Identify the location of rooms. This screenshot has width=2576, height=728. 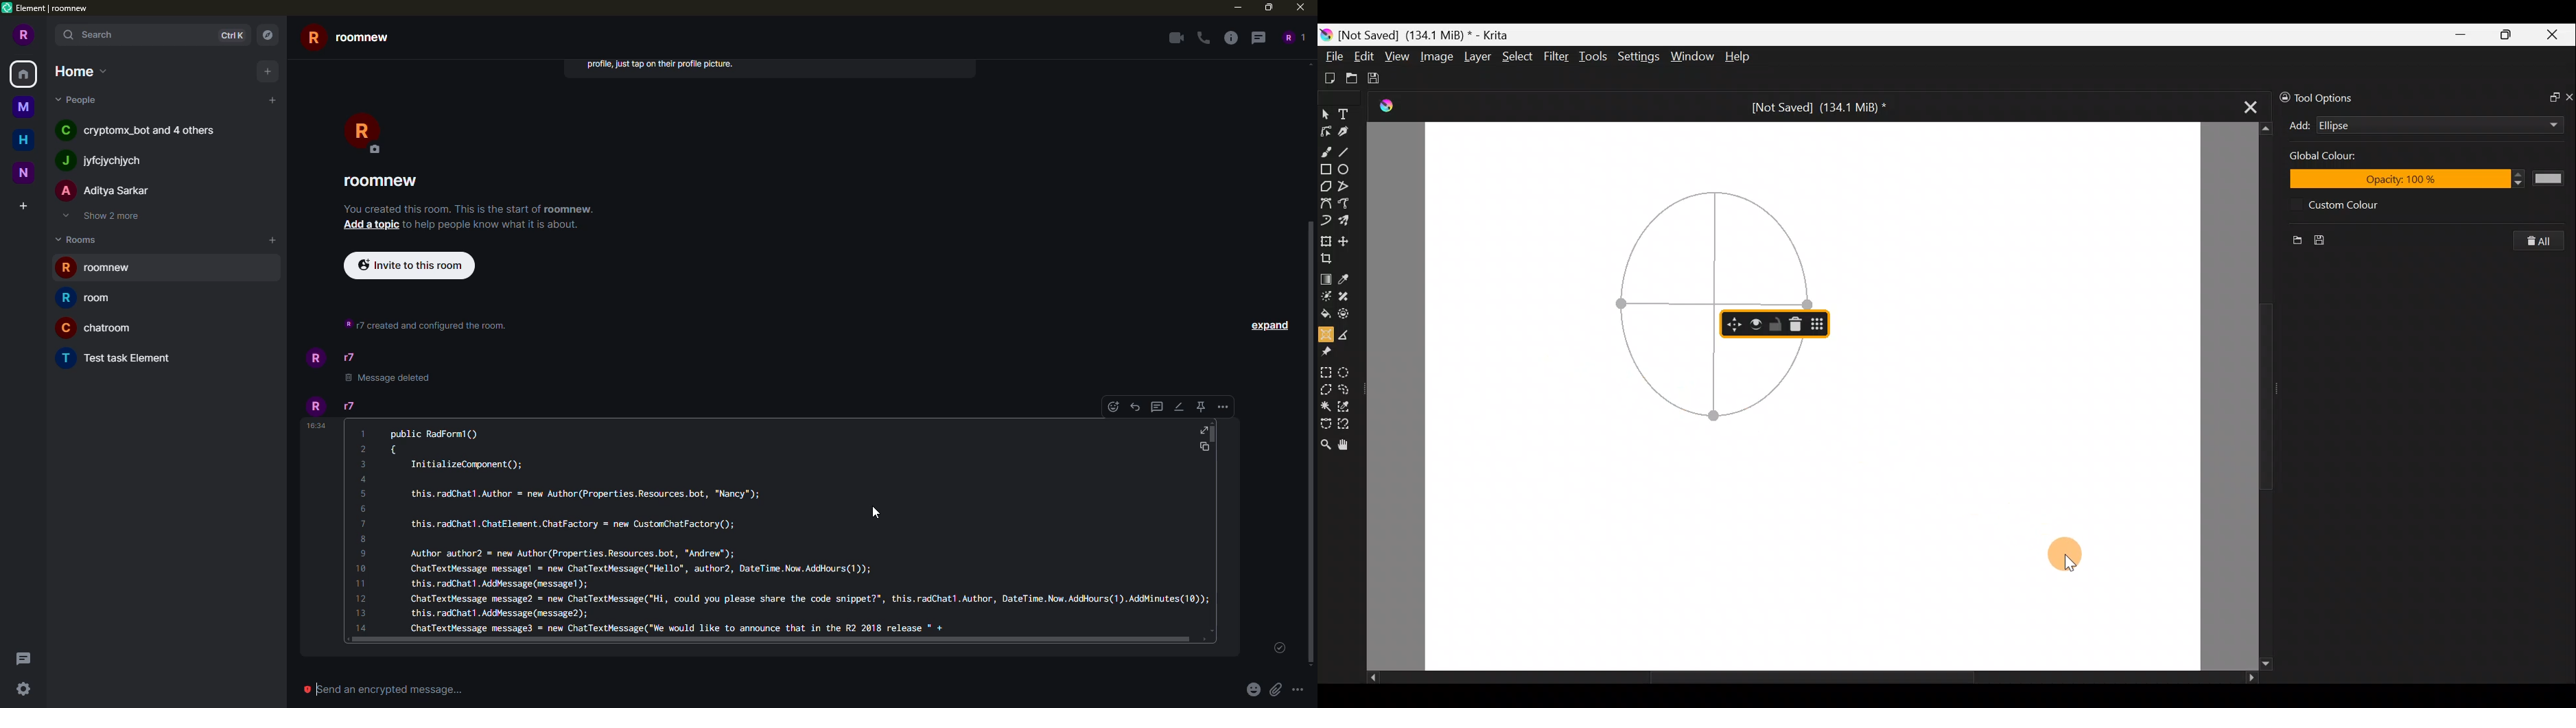
(76, 239).